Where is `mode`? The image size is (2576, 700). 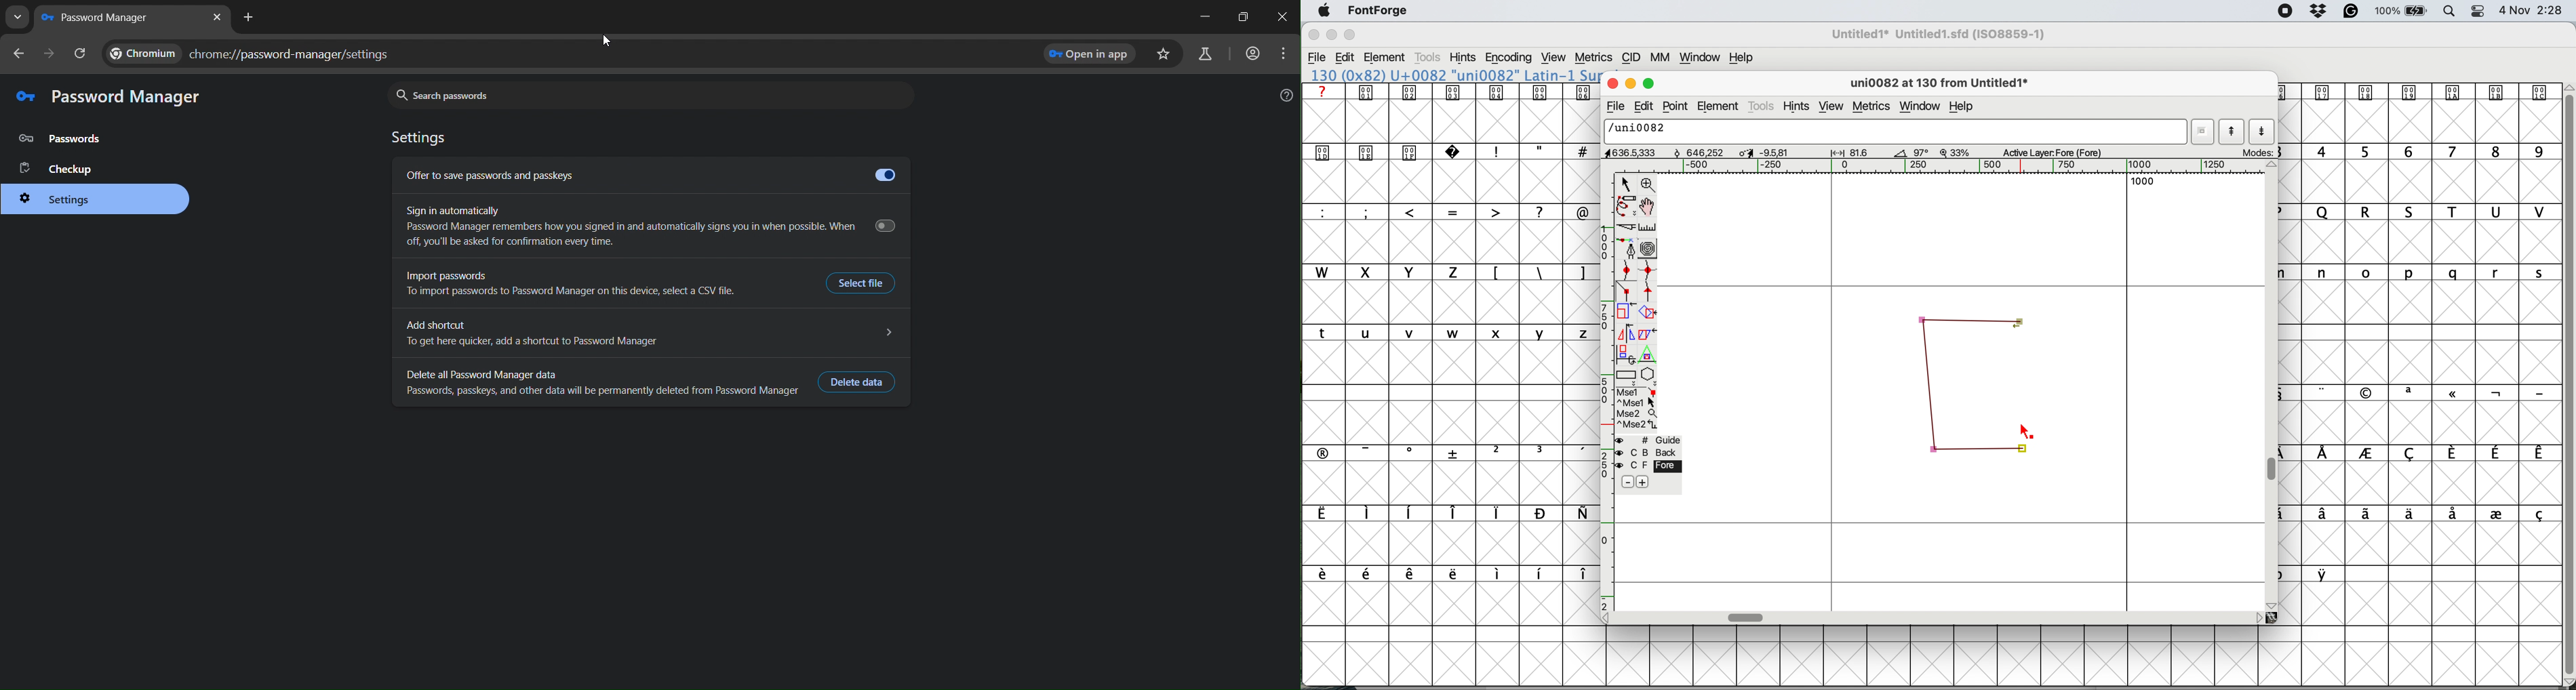
mode is located at coordinates (2256, 152).